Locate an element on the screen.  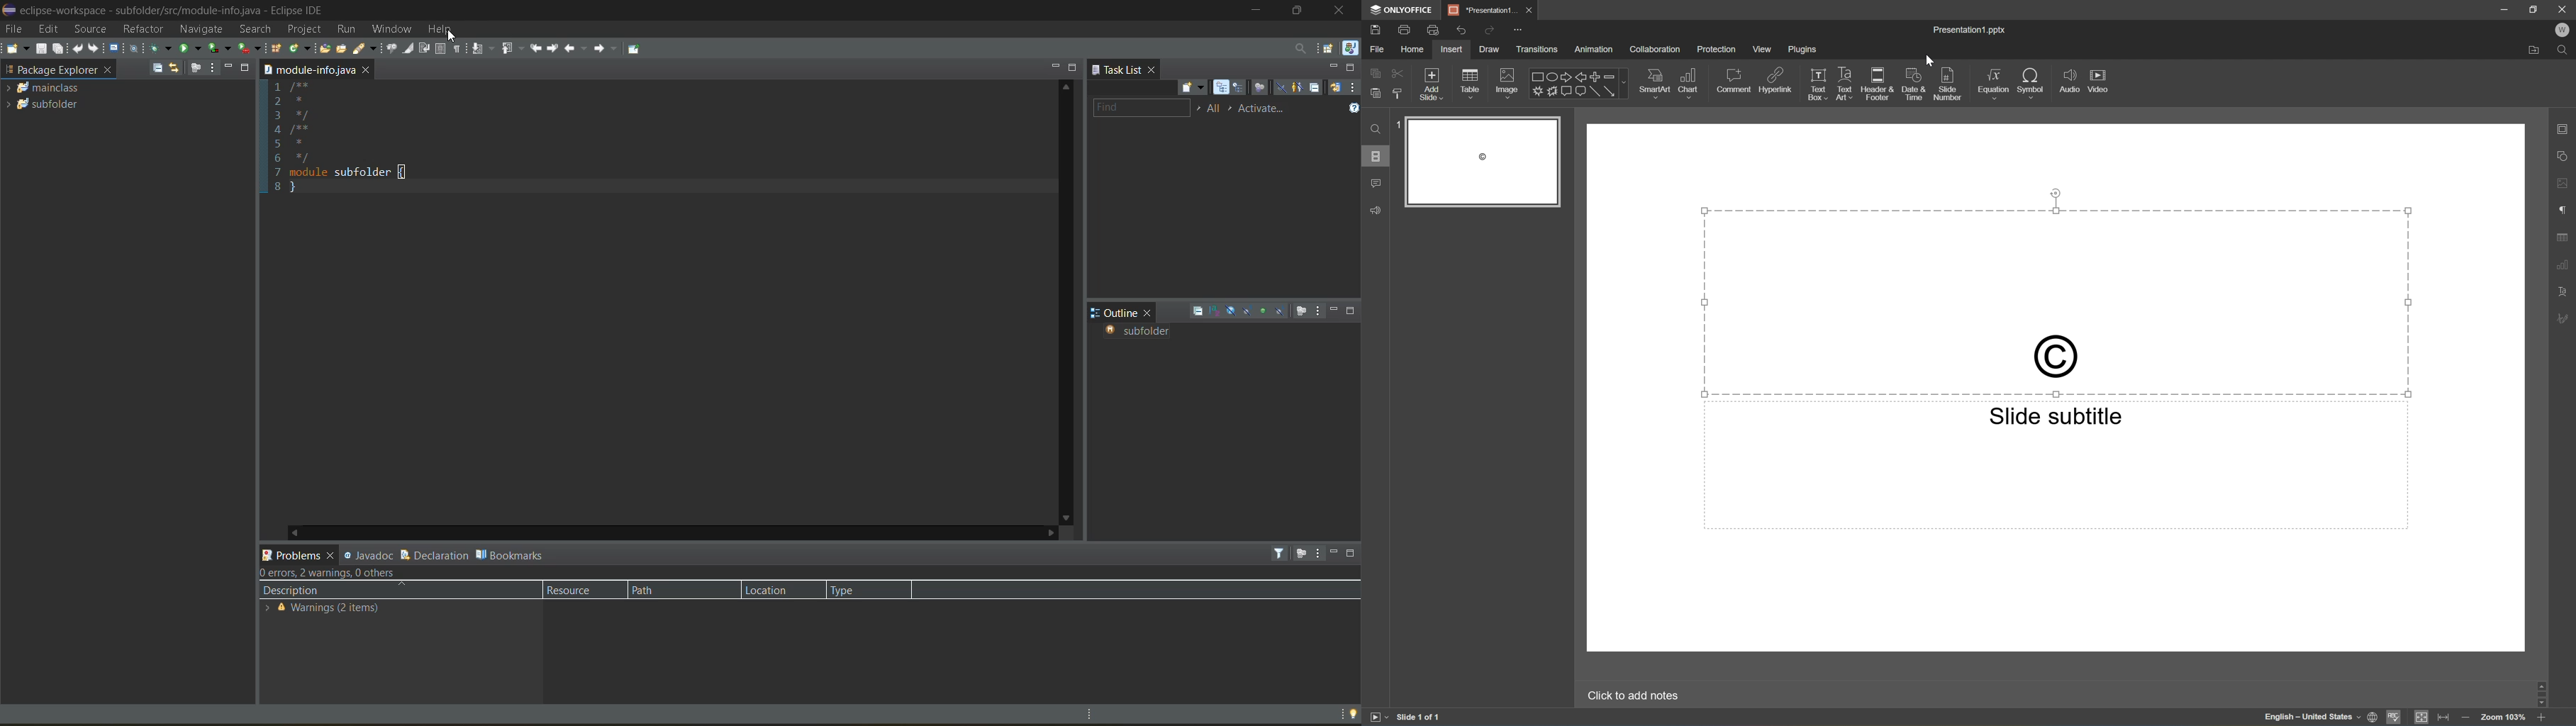
Presentation1.pptx is located at coordinates (1971, 30).